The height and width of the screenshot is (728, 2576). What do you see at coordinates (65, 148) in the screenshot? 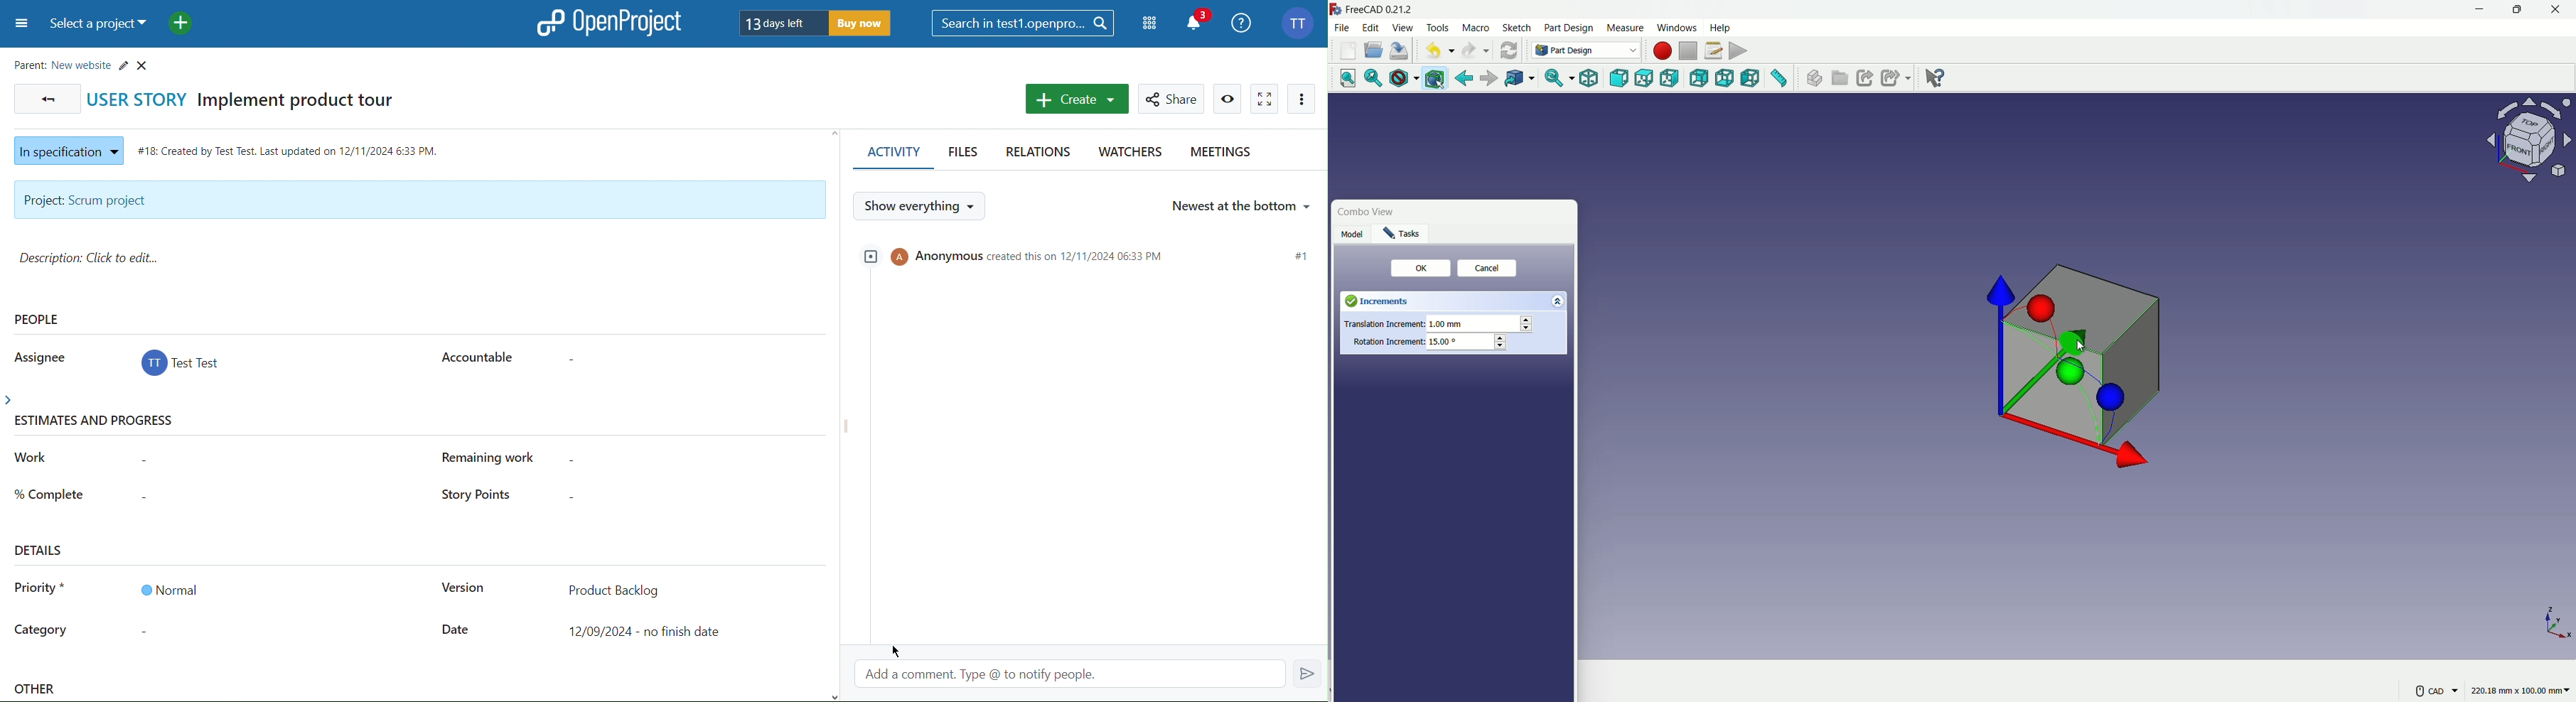
I see `In specification` at bounding box center [65, 148].